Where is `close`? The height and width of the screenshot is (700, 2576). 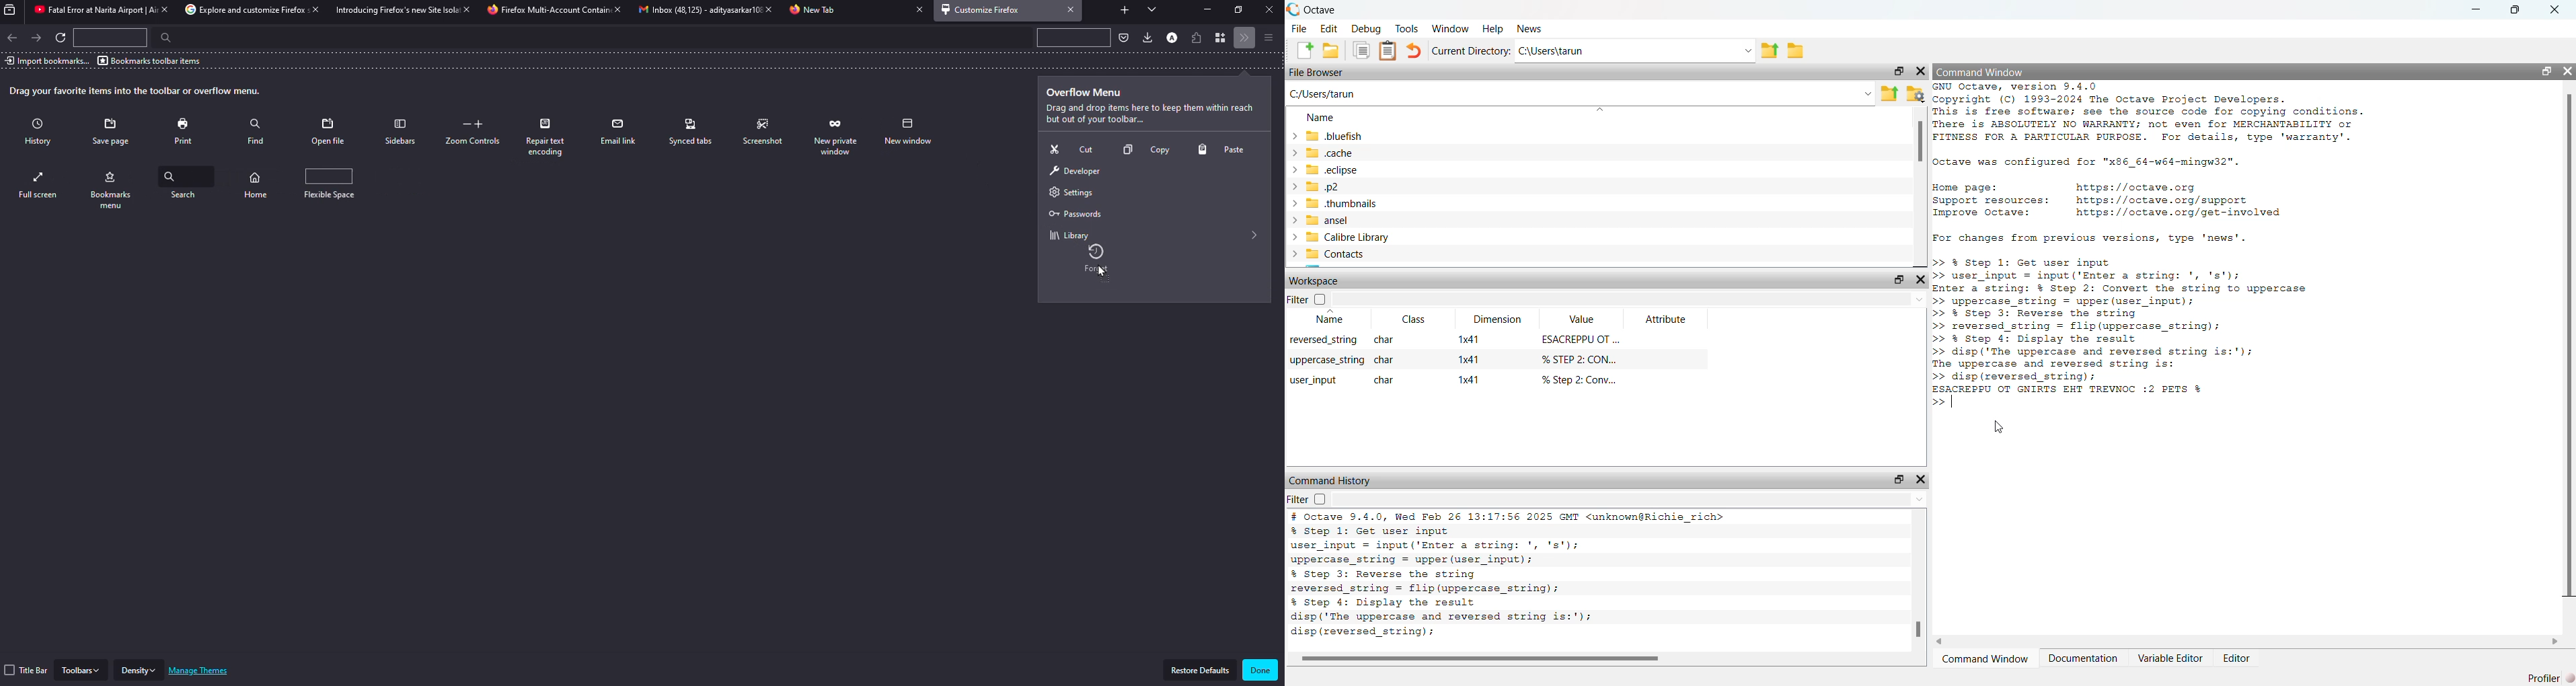 close is located at coordinates (916, 10).